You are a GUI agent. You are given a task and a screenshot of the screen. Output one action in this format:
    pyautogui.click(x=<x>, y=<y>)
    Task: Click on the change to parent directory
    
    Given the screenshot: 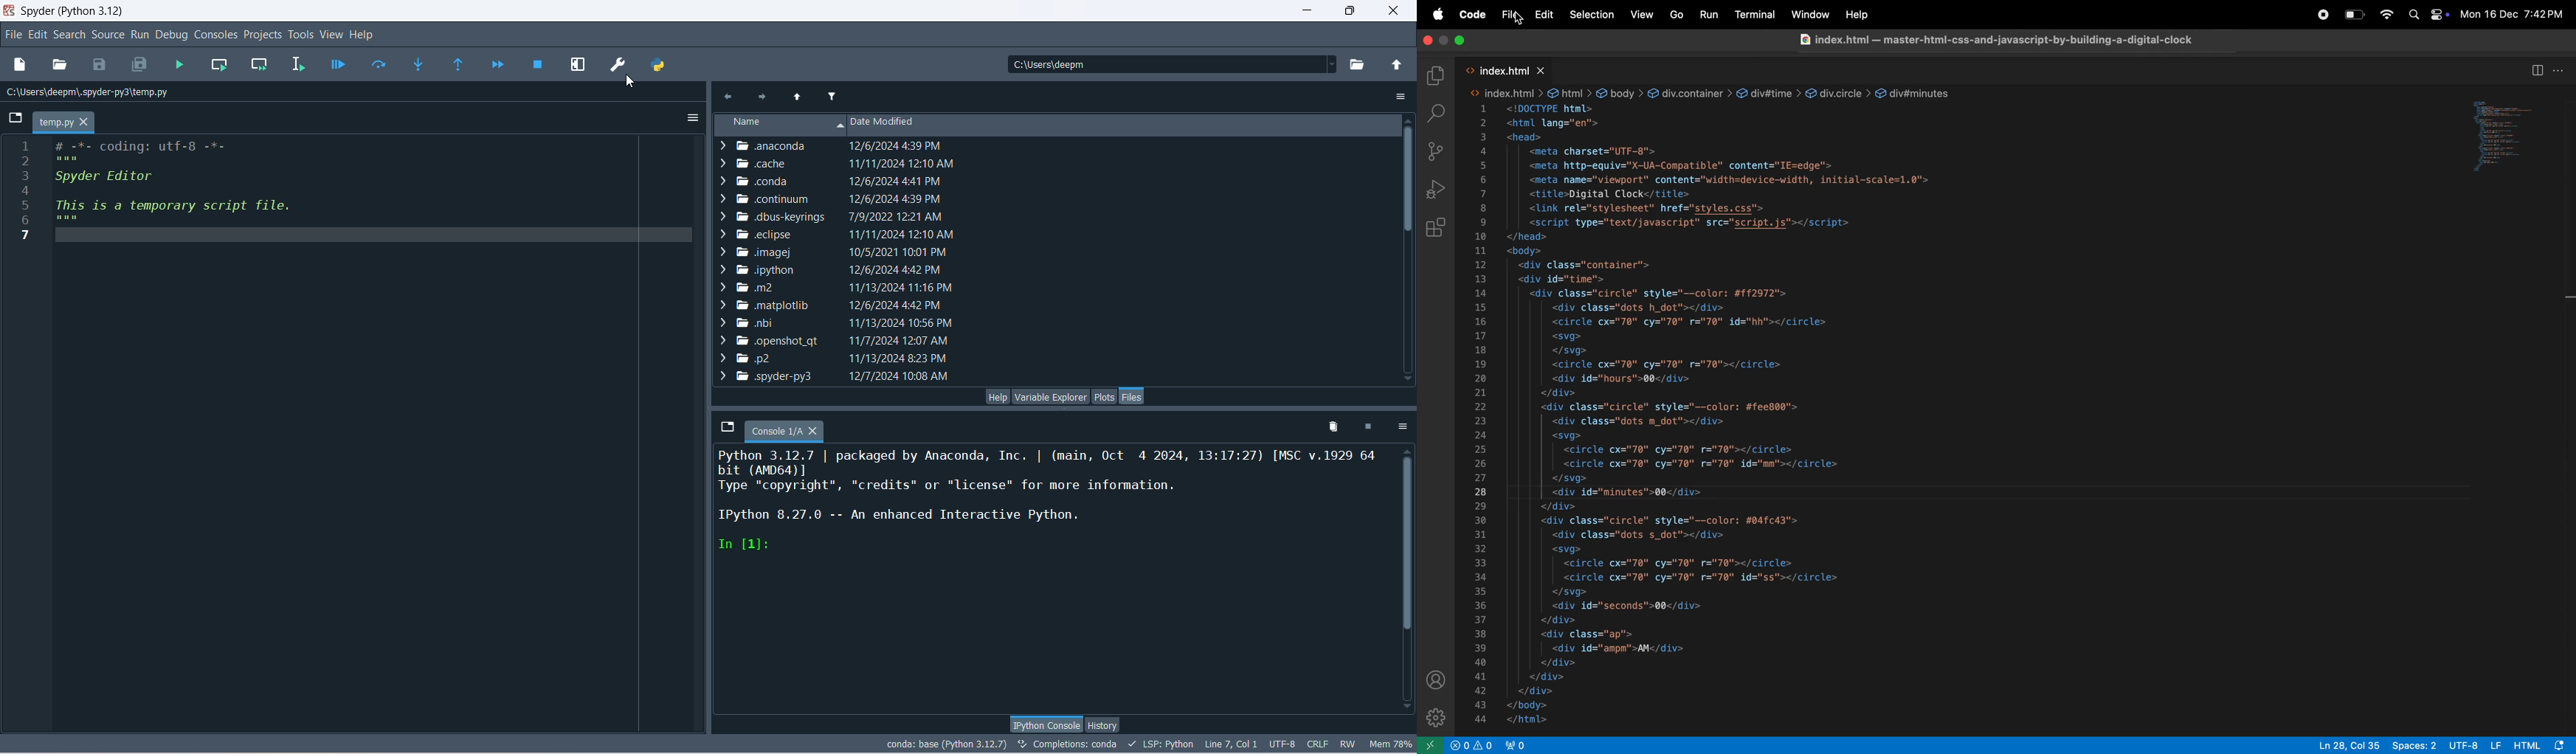 What is the action you would take?
    pyautogui.click(x=1397, y=66)
    